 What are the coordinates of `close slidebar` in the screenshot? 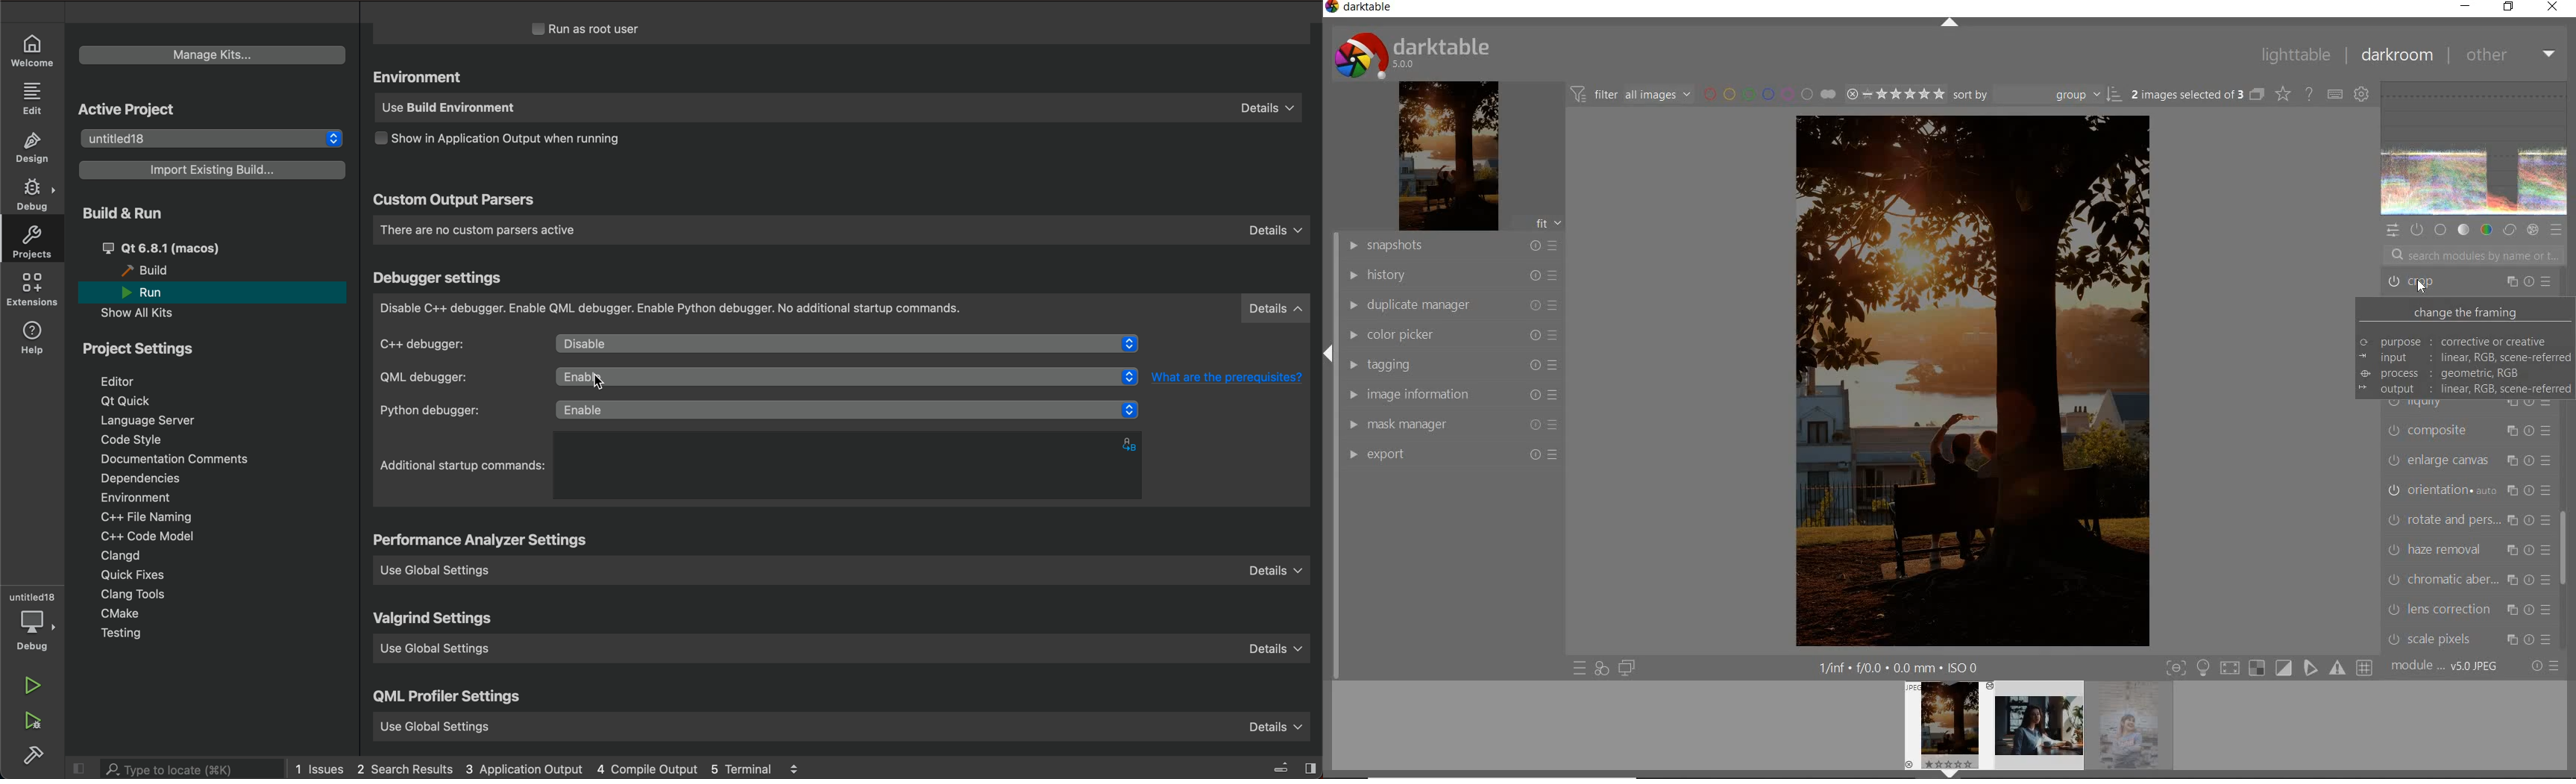 It's located at (83, 768).